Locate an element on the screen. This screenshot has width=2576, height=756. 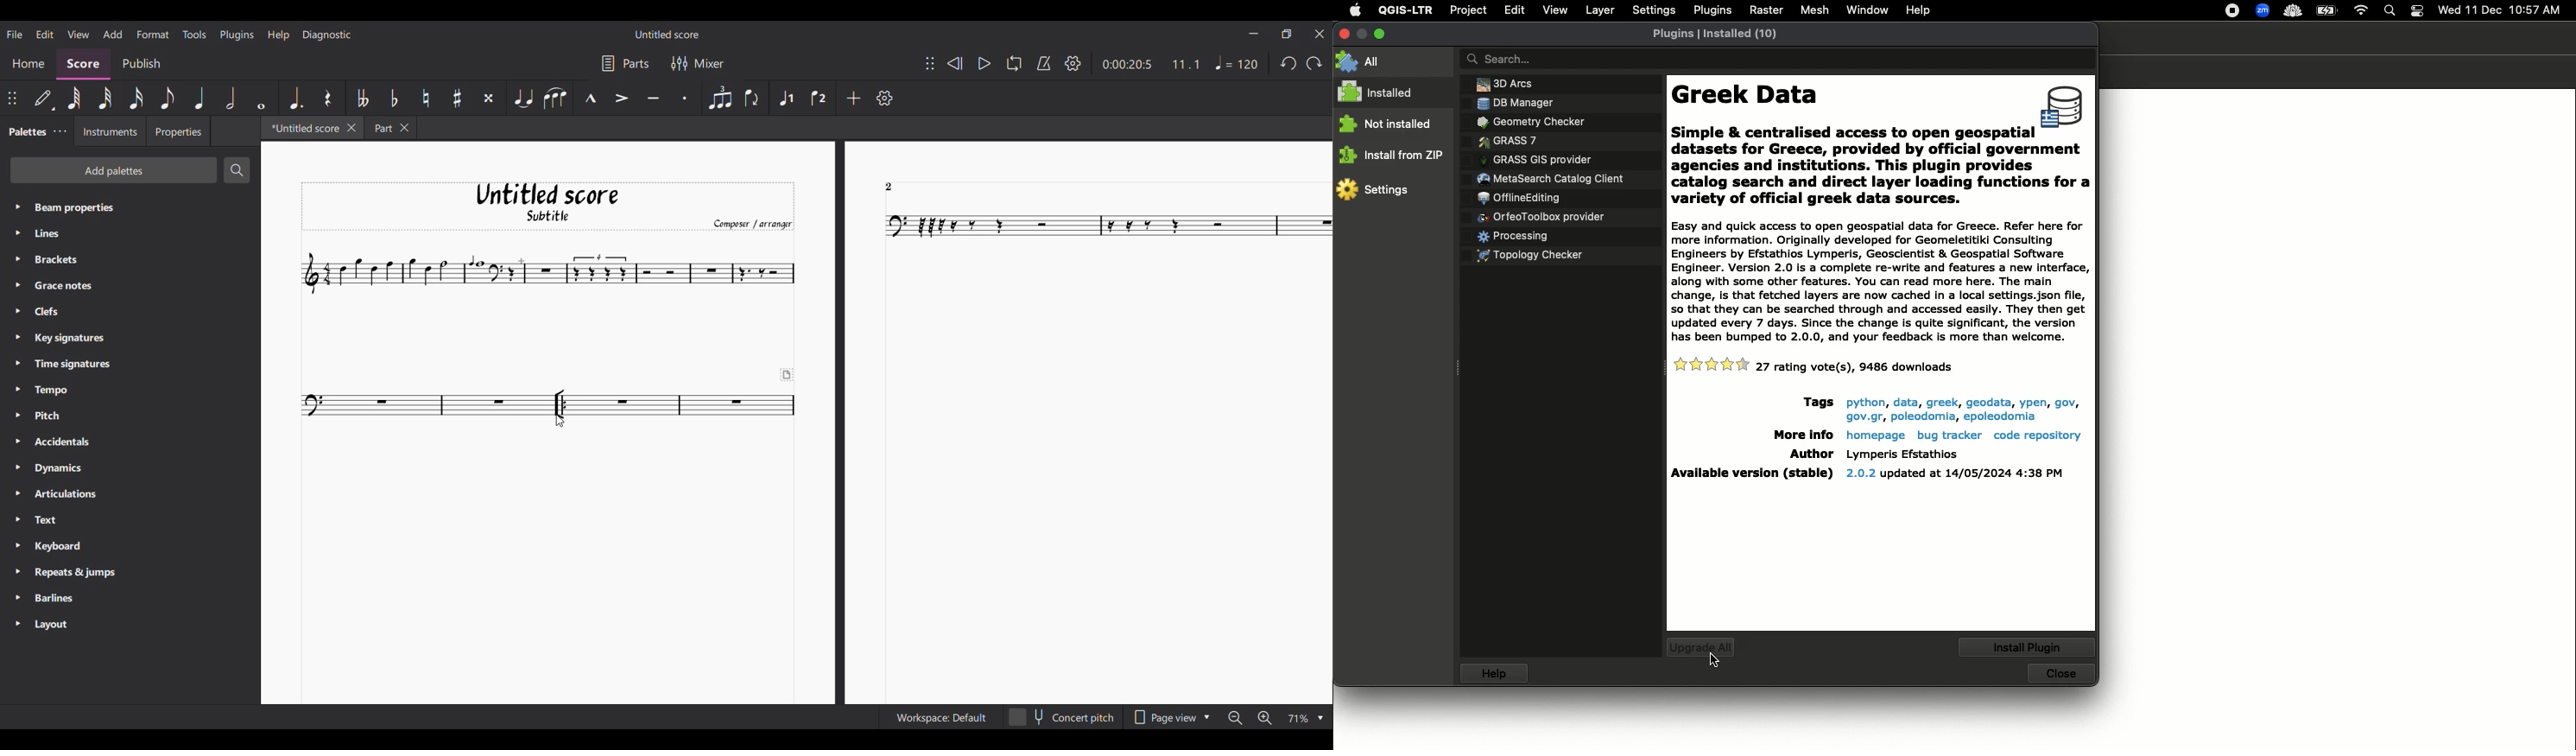
Greek data is located at coordinates (1882, 178).